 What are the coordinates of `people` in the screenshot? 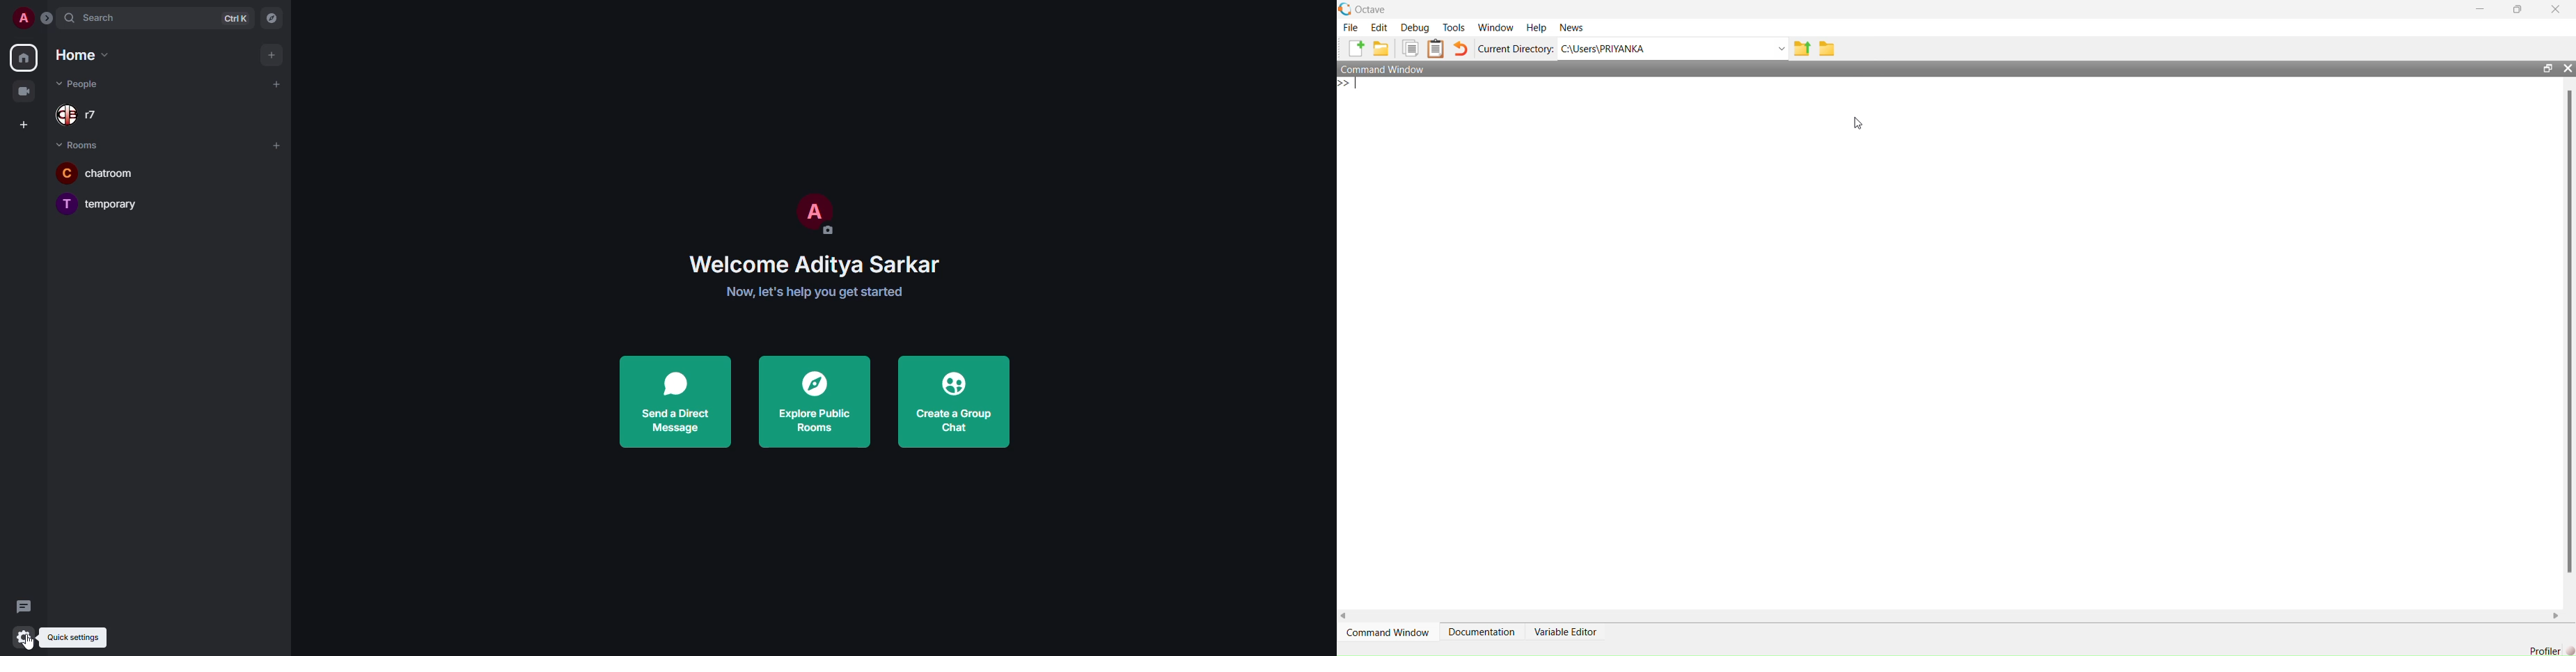 It's located at (81, 85).